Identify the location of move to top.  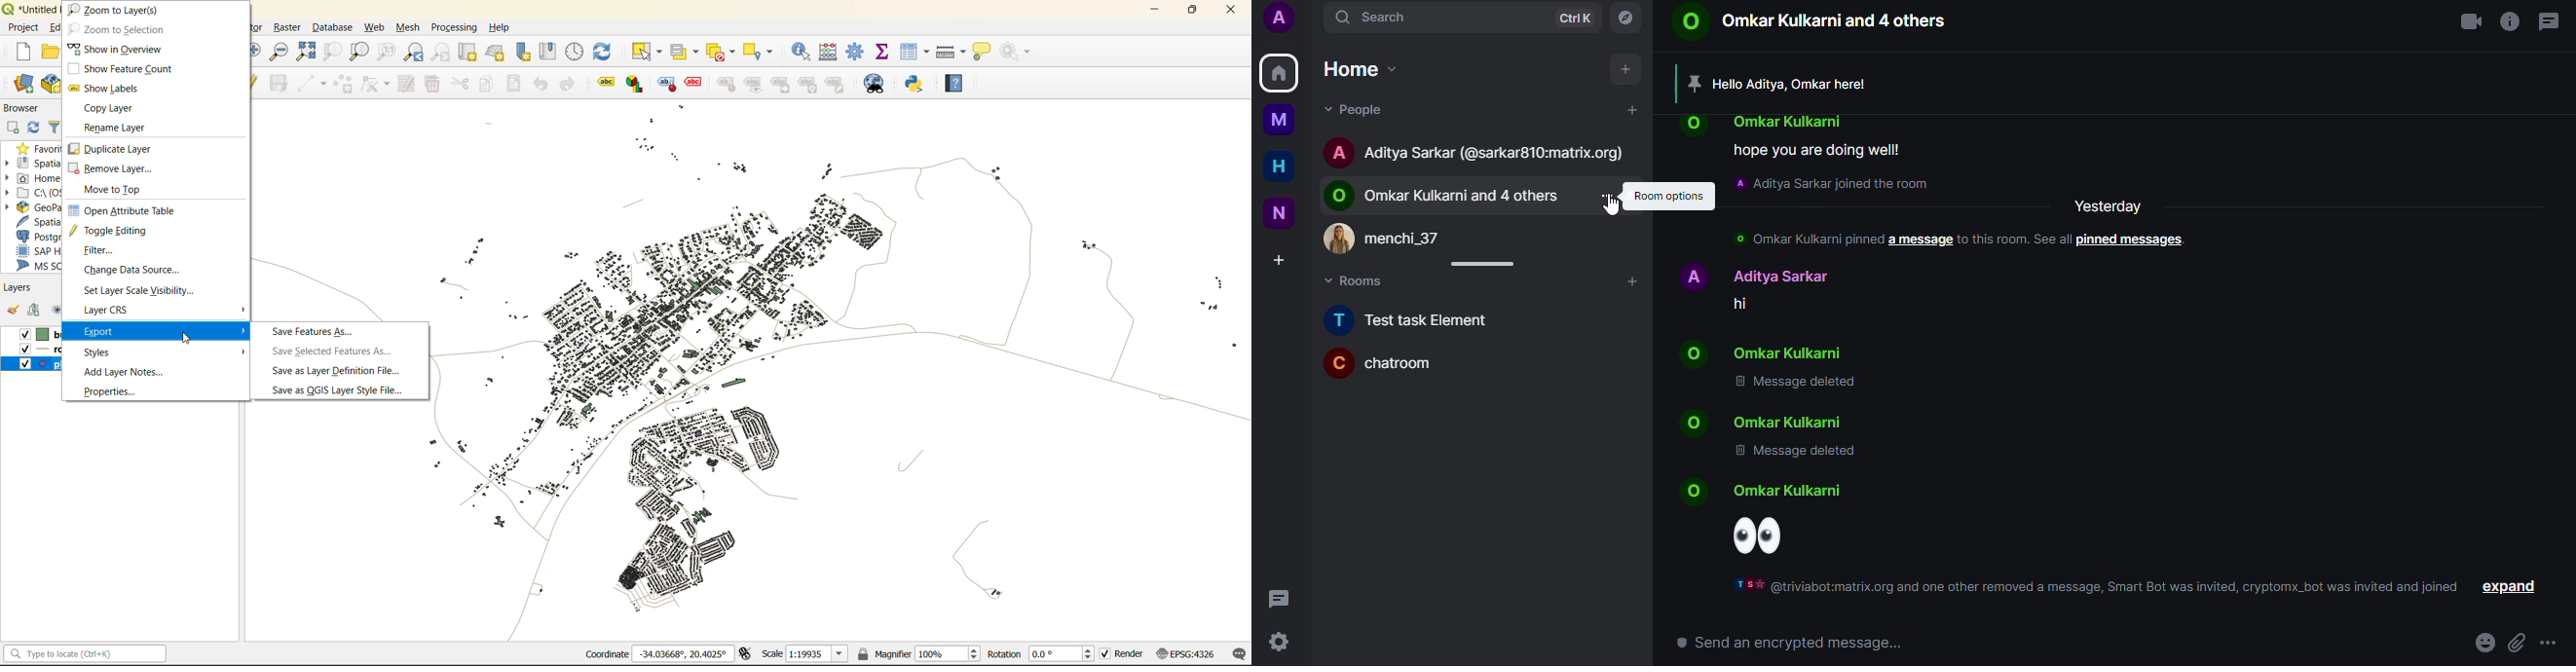
(121, 190).